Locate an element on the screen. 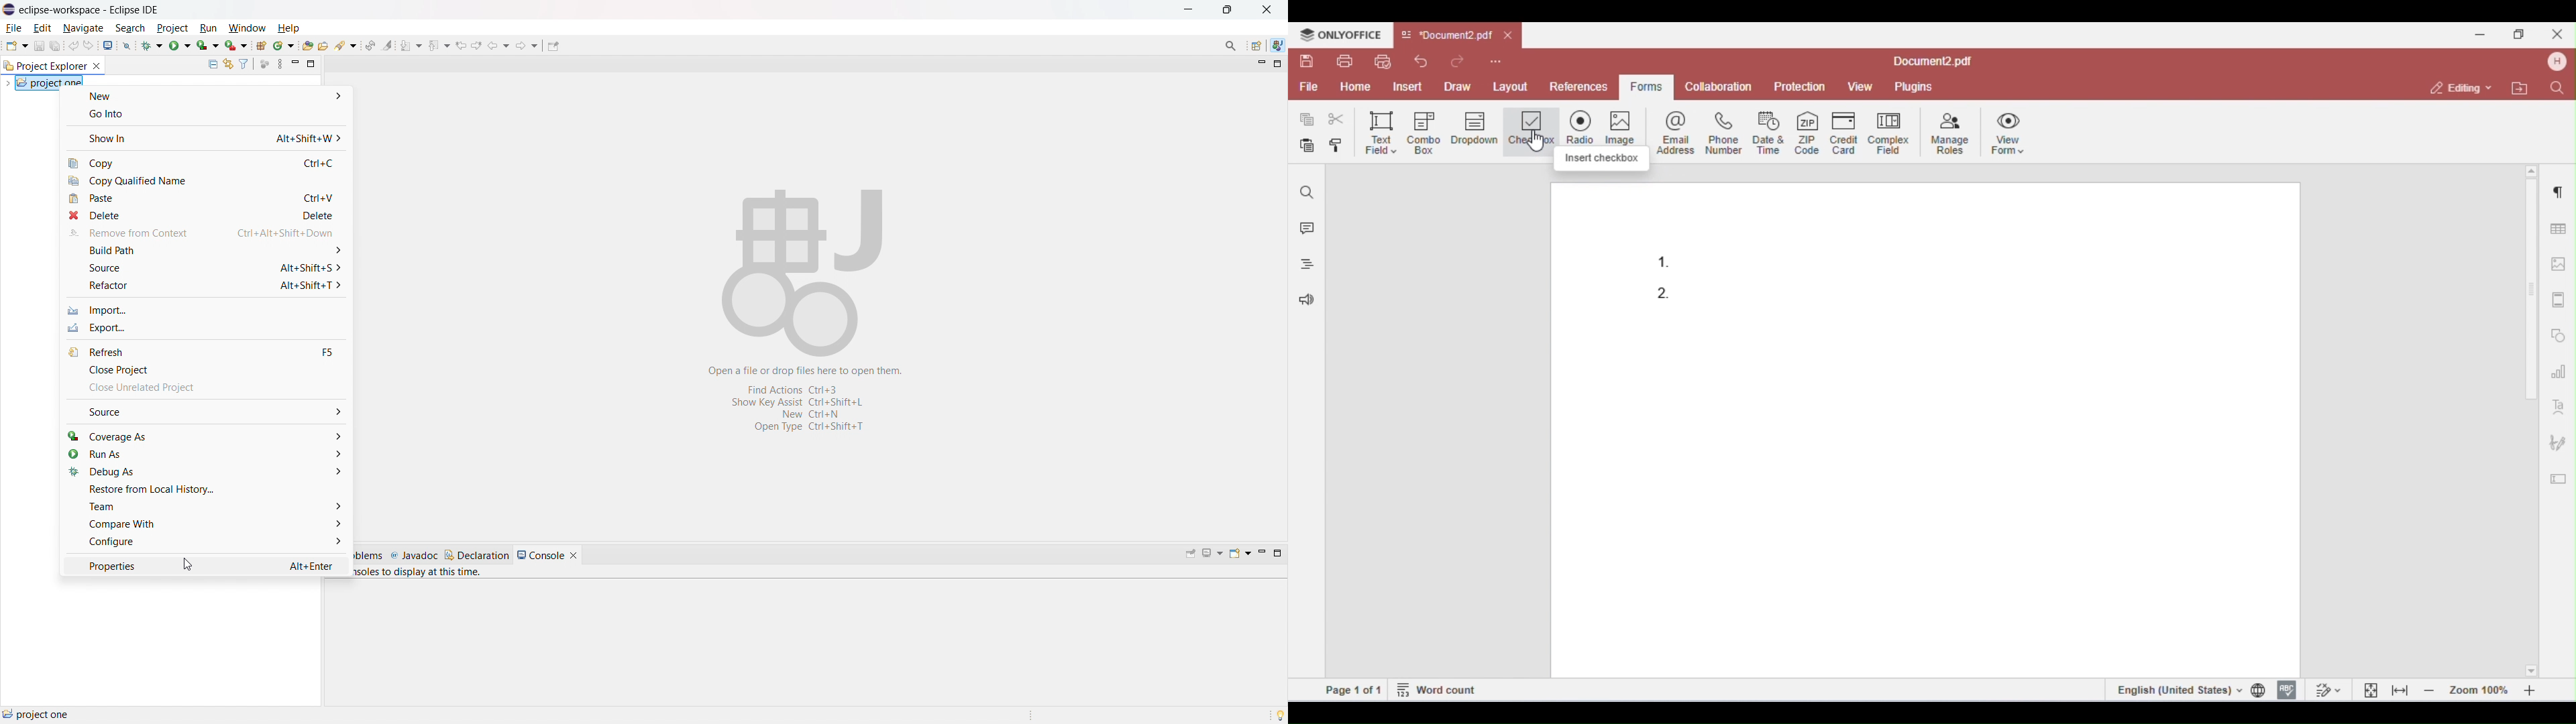 This screenshot has width=2576, height=728. search is located at coordinates (131, 27).